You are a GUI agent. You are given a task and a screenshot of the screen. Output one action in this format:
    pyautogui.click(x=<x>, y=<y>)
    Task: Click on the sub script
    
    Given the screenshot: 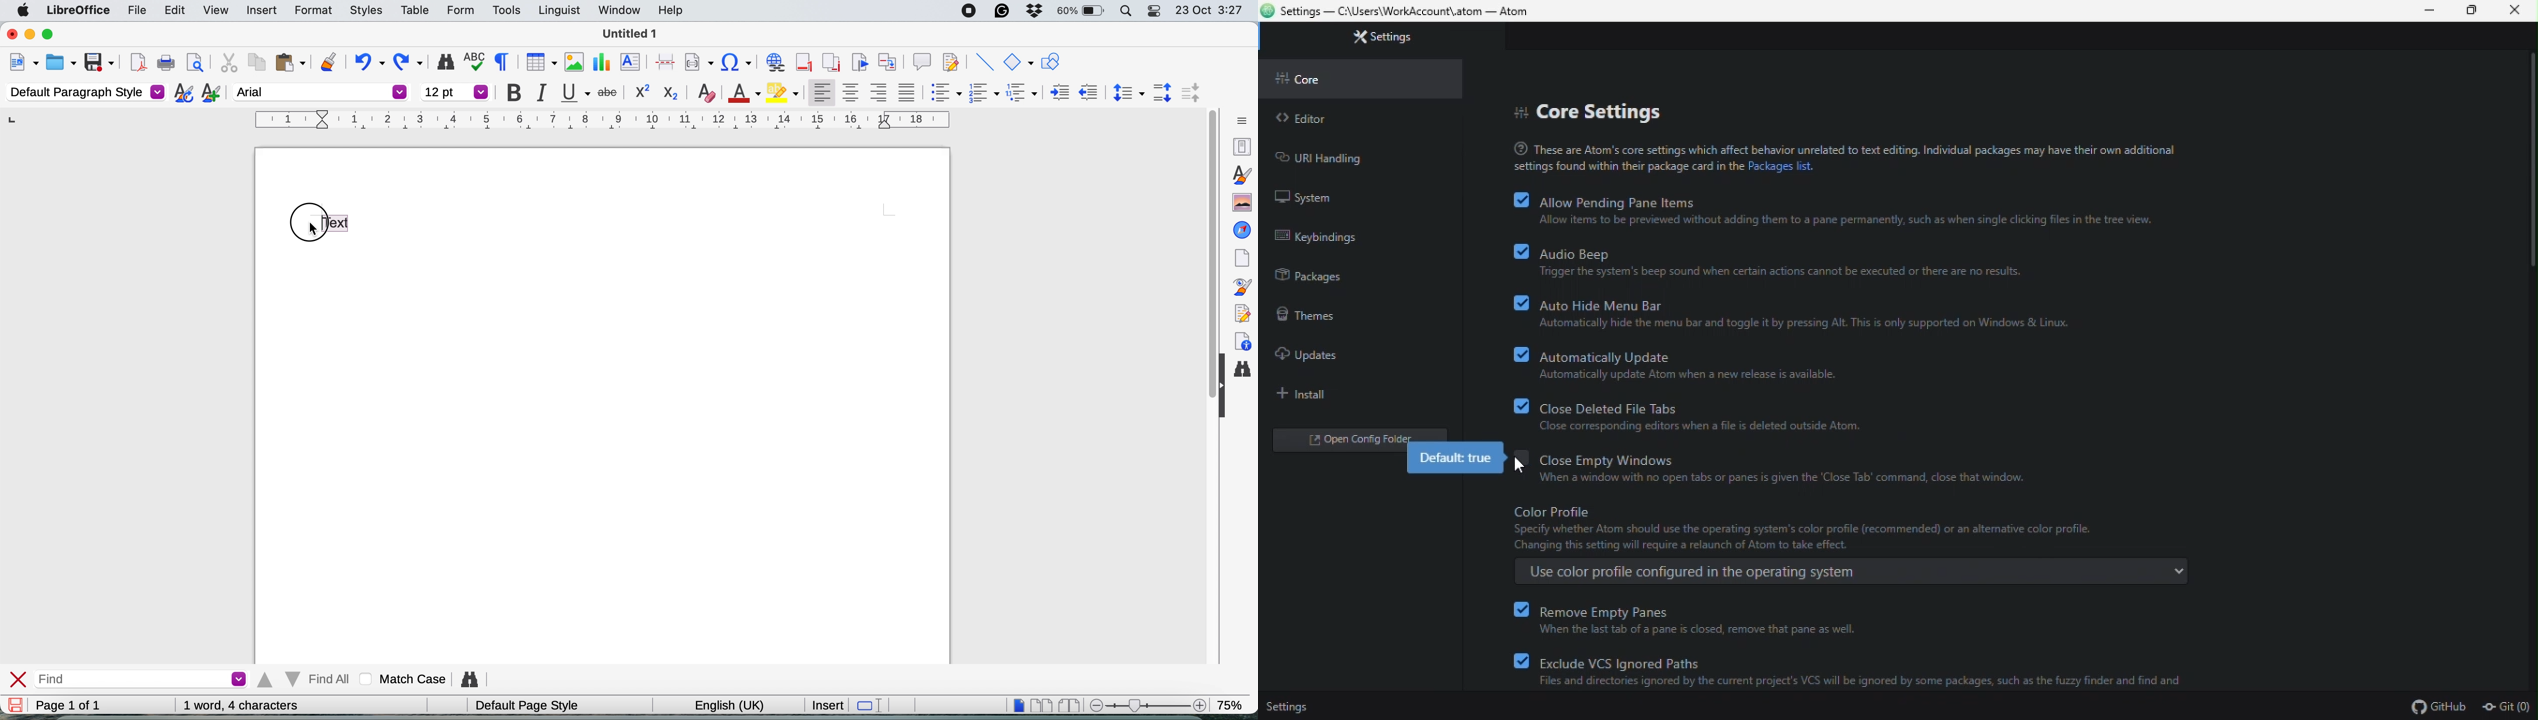 What is the action you would take?
    pyautogui.click(x=672, y=92)
    